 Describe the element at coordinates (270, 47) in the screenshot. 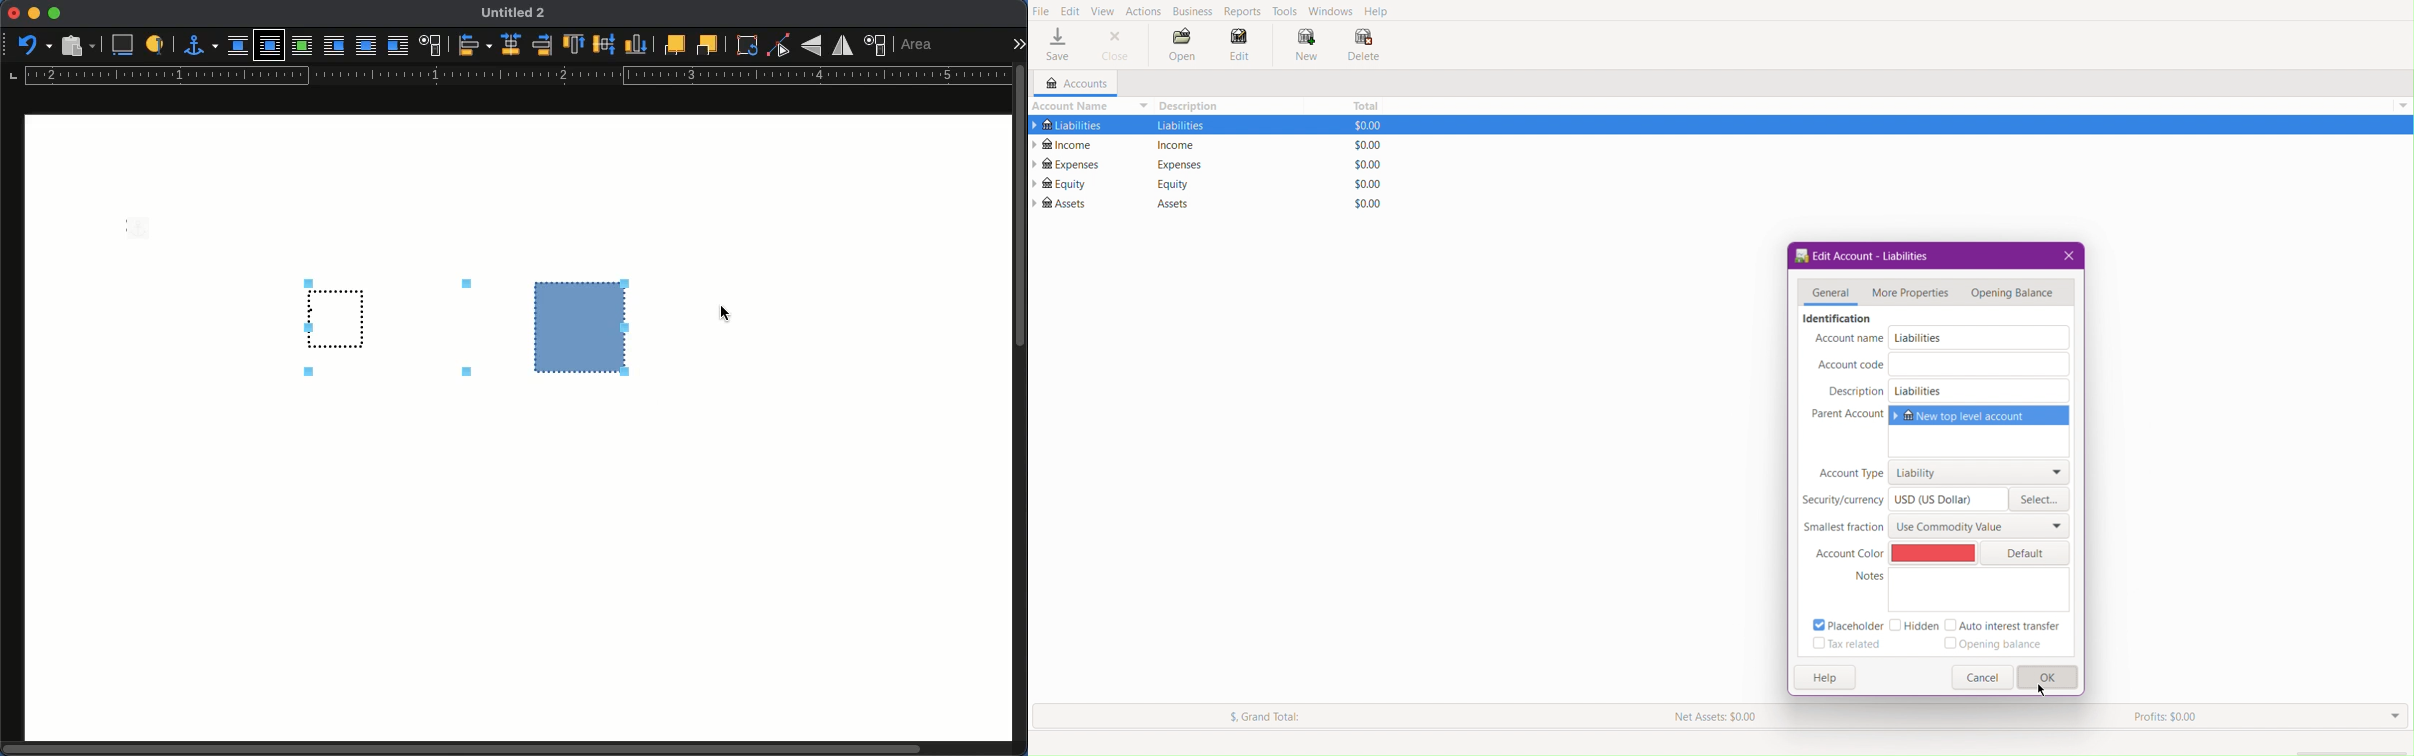

I see `parallel` at that location.